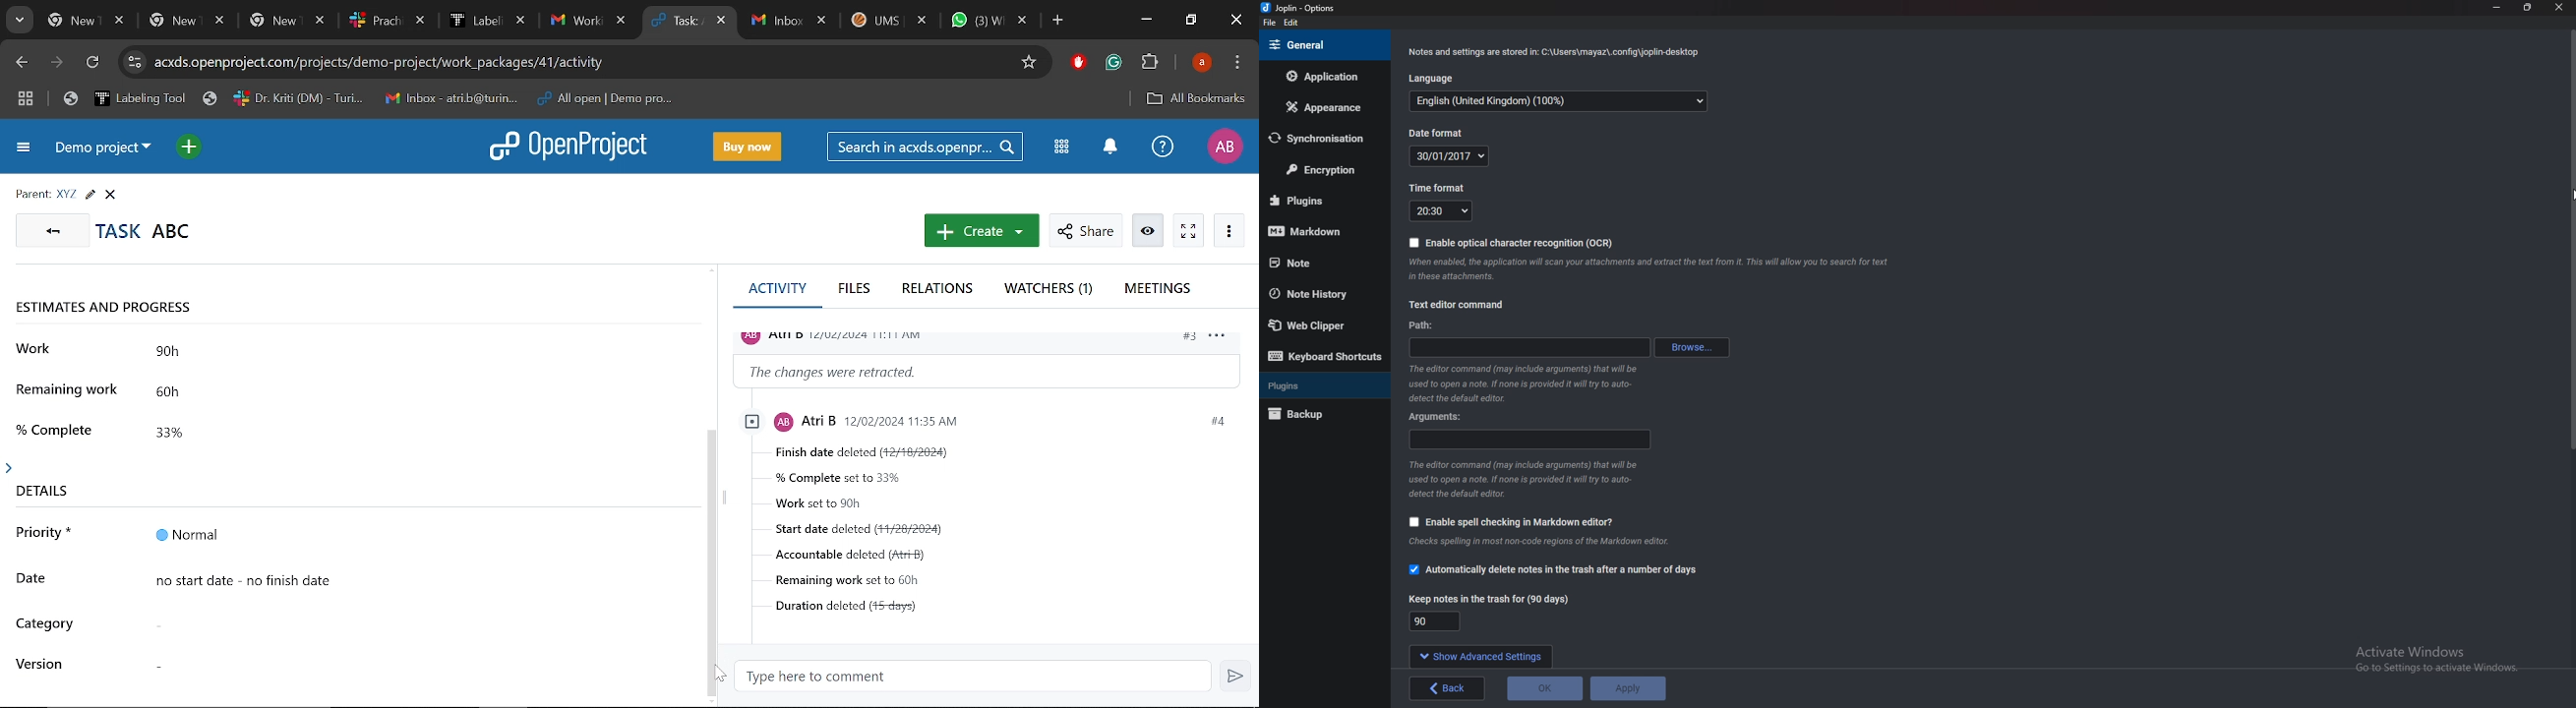  What do you see at coordinates (1532, 439) in the screenshot?
I see `arguments` at bounding box center [1532, 439].